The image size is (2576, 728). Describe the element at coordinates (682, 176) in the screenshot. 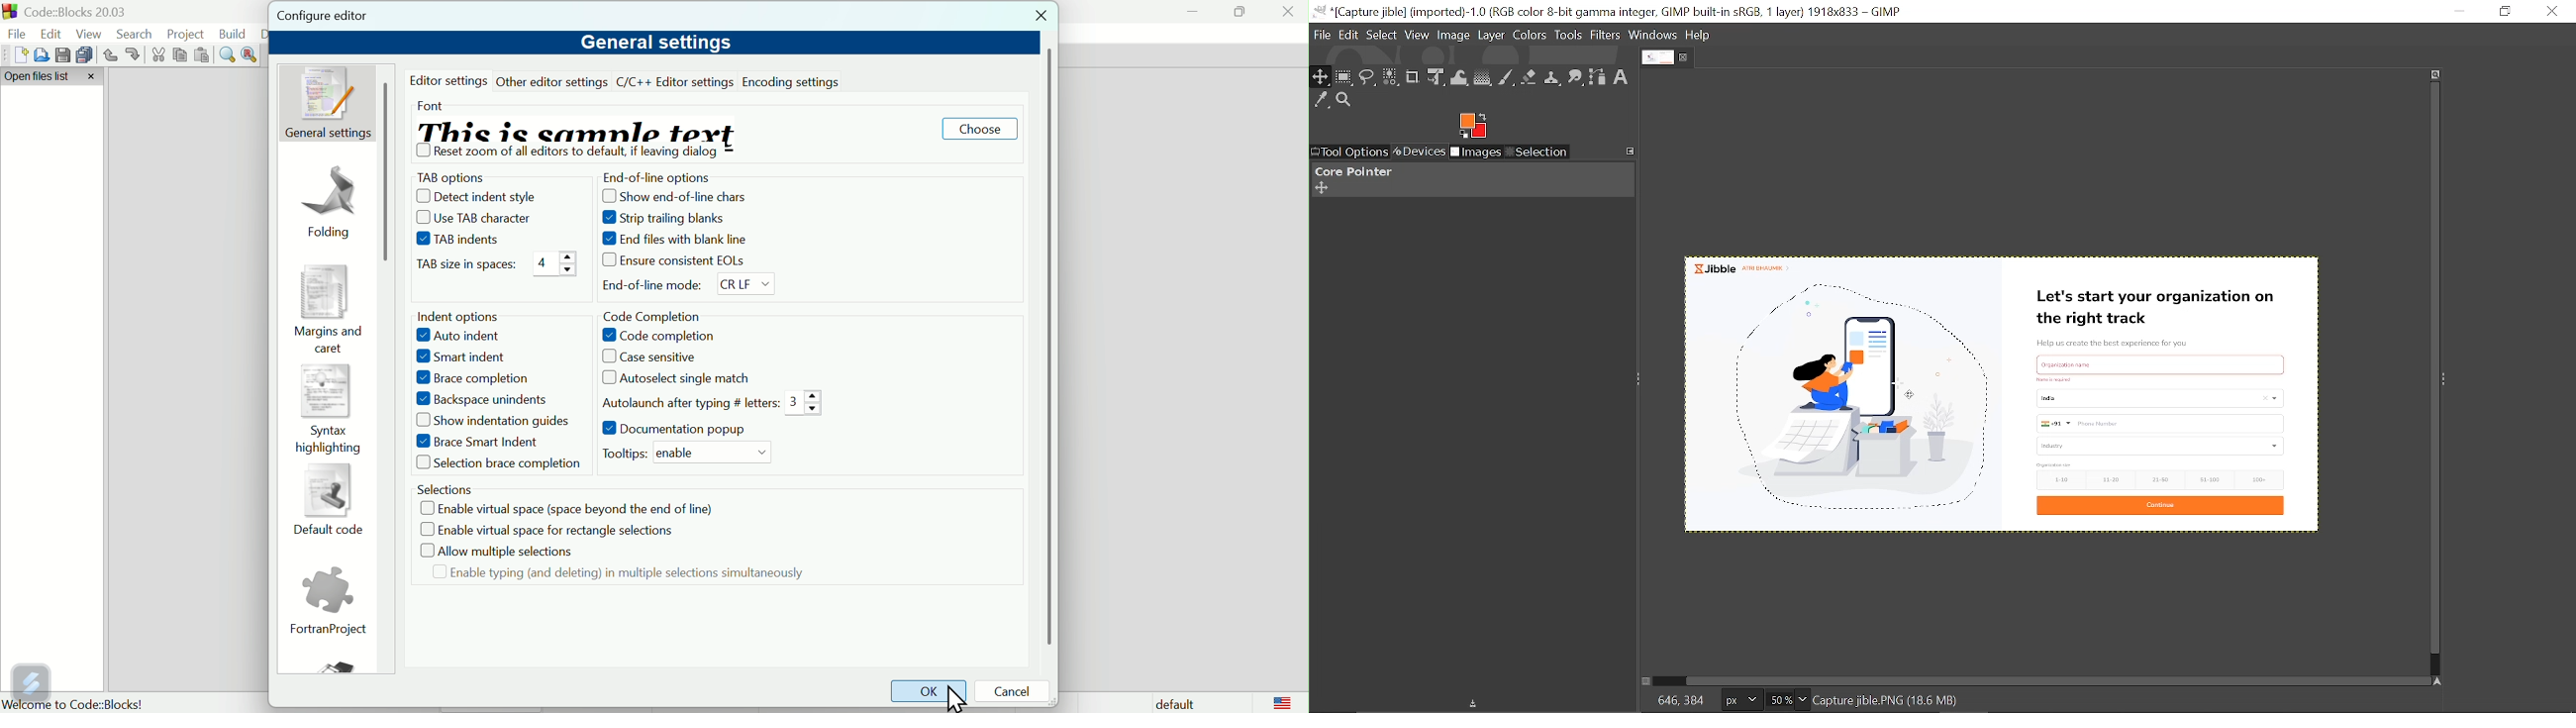

I see `End of line options` at that location.